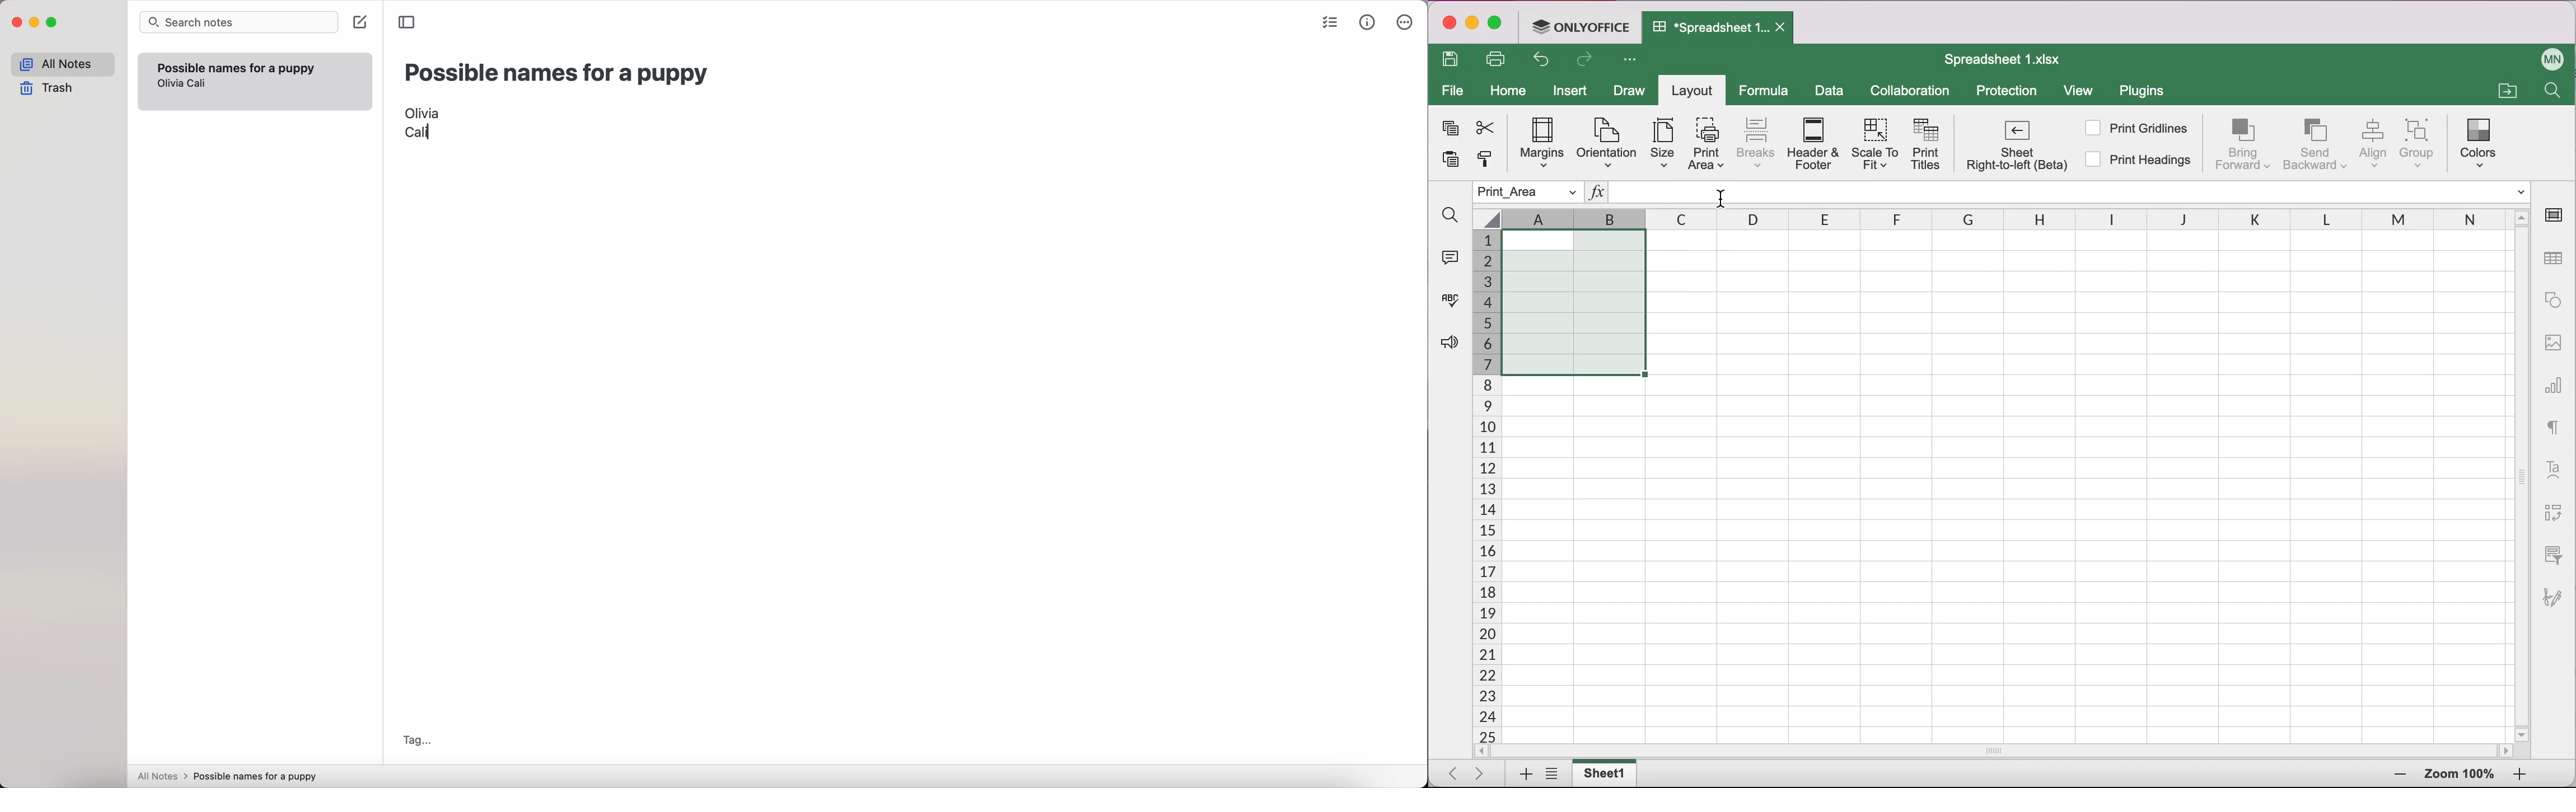 The height and width of the screenshot is (812, 2576). Describe the element at coordinates (50, 89) in the screenshot. I see `trash` at that location.